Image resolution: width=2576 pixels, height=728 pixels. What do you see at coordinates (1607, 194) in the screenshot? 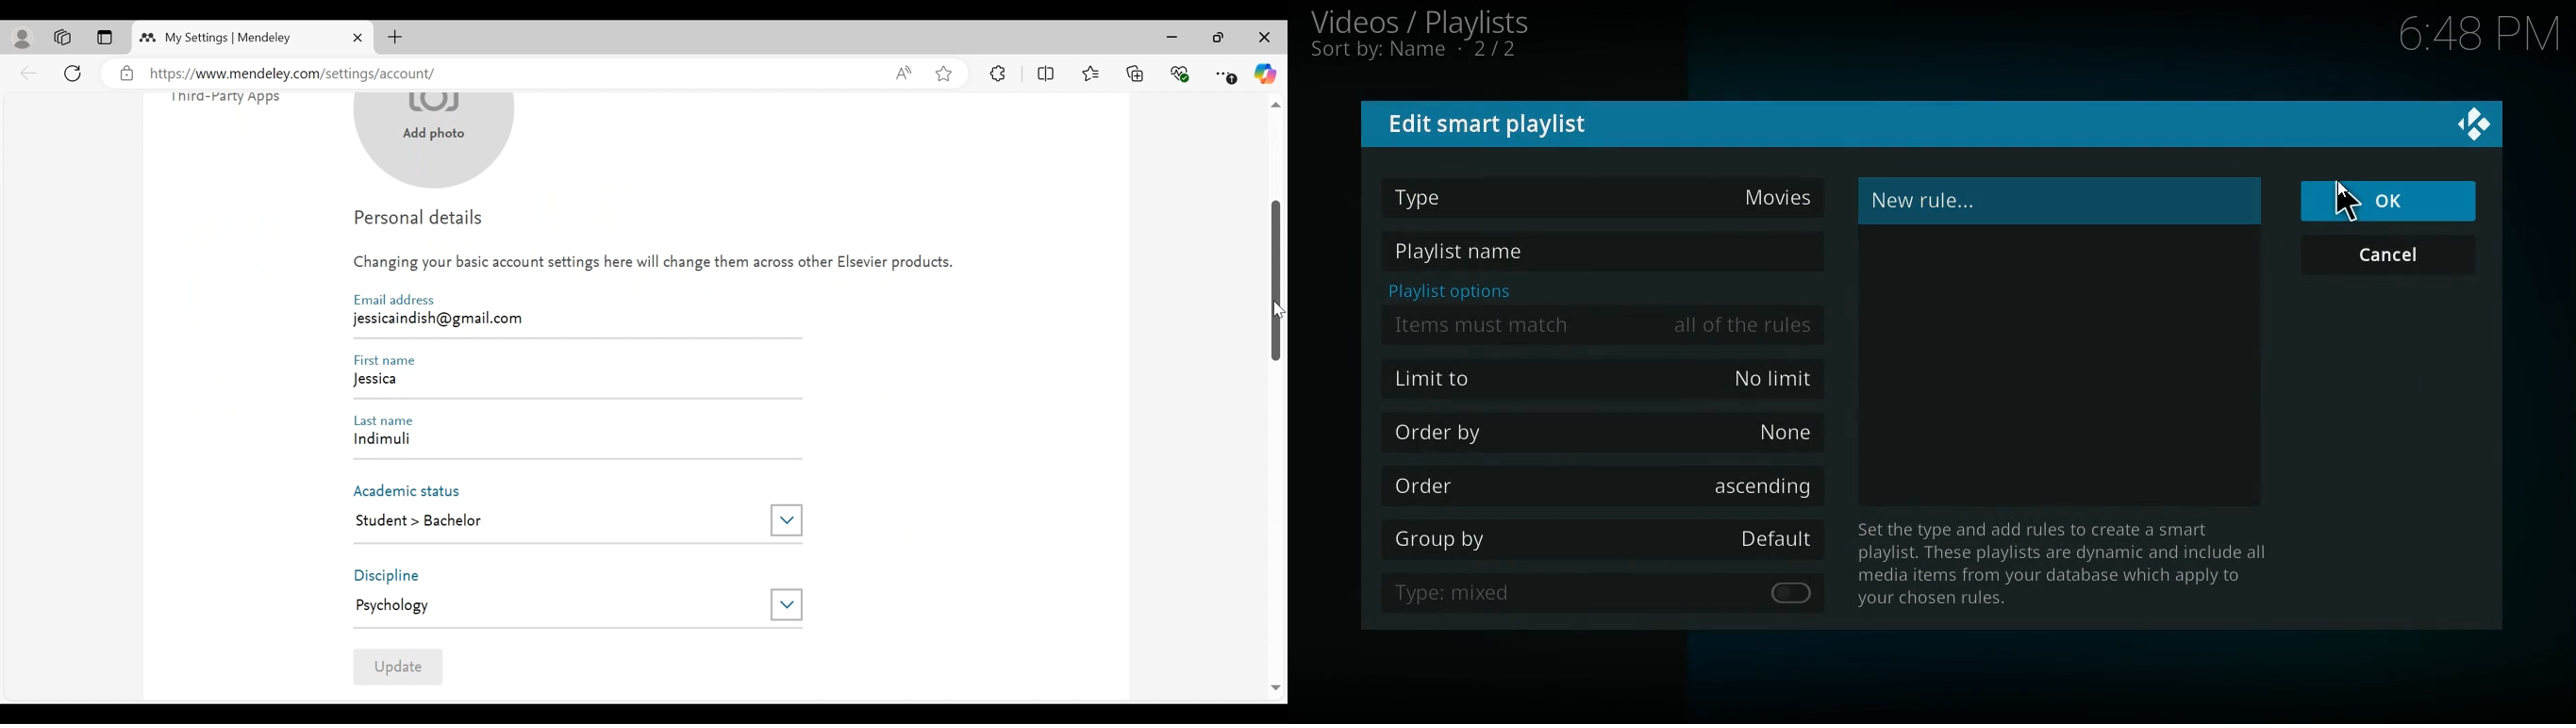
I see `type ` at bounding box center [1607, 194].